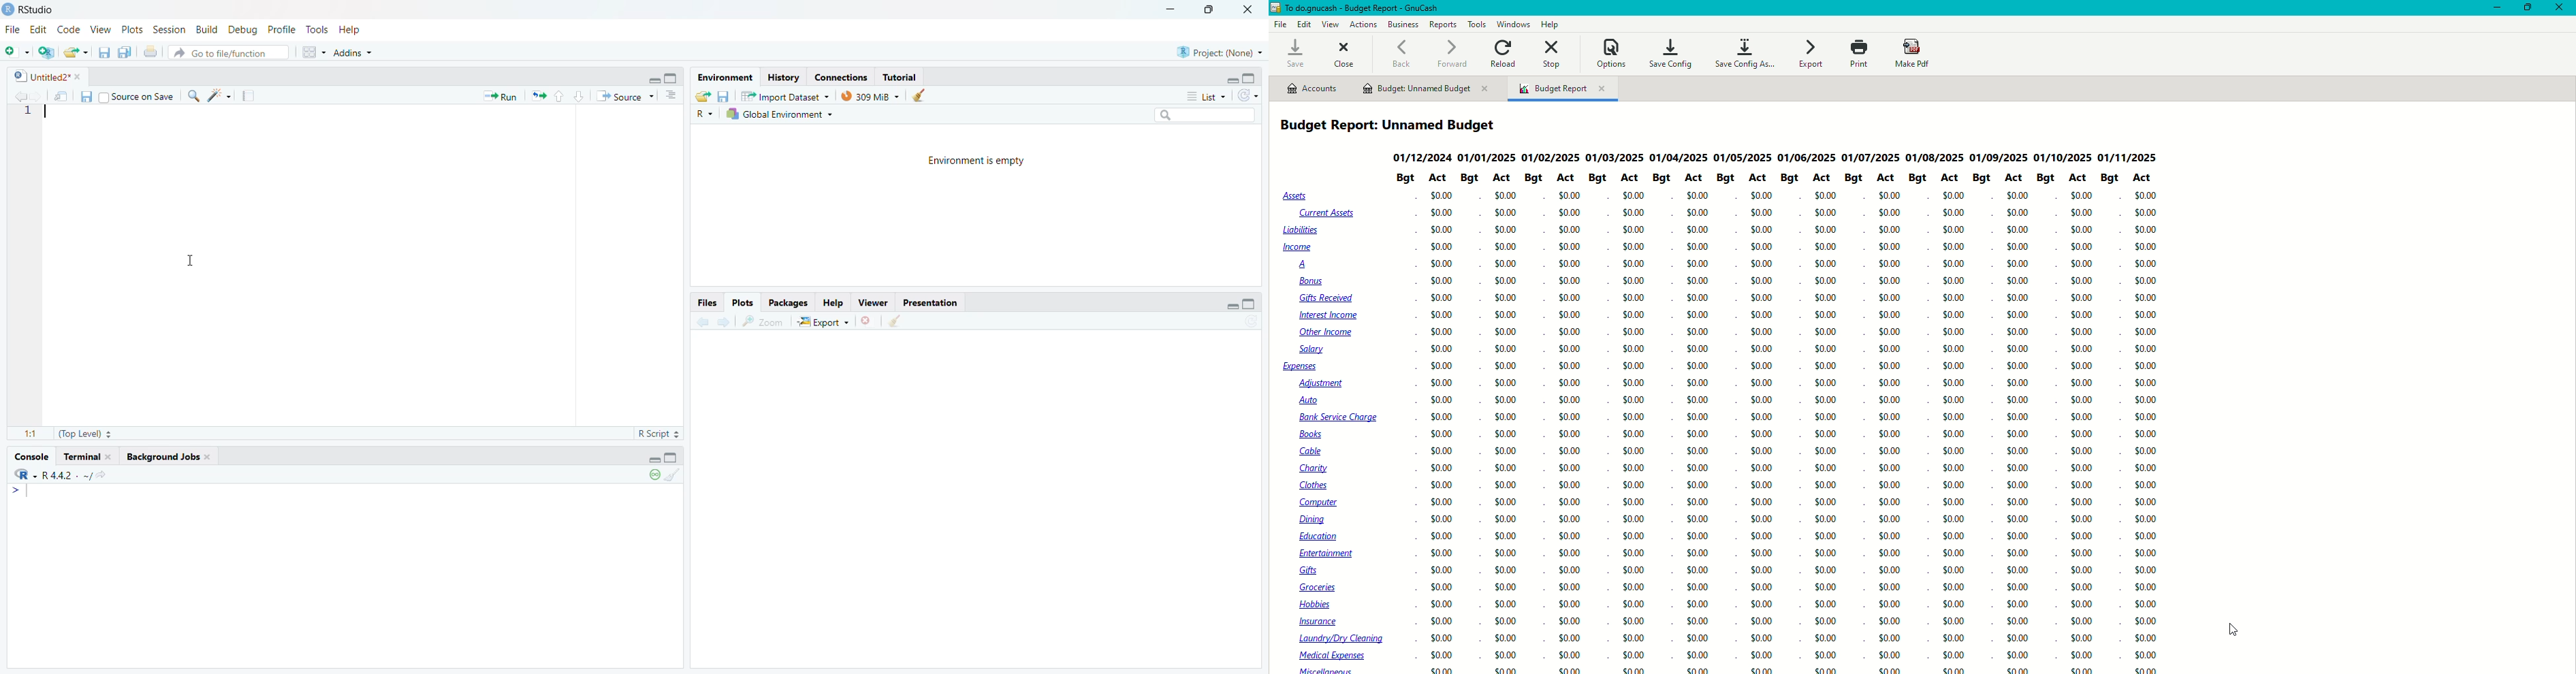 The height and width of the screenshot is (700, 2576). What do you see at coordinates (42, 77) in the screenshot?
I see `| Untitled2*` at bounding box center [42, 77].